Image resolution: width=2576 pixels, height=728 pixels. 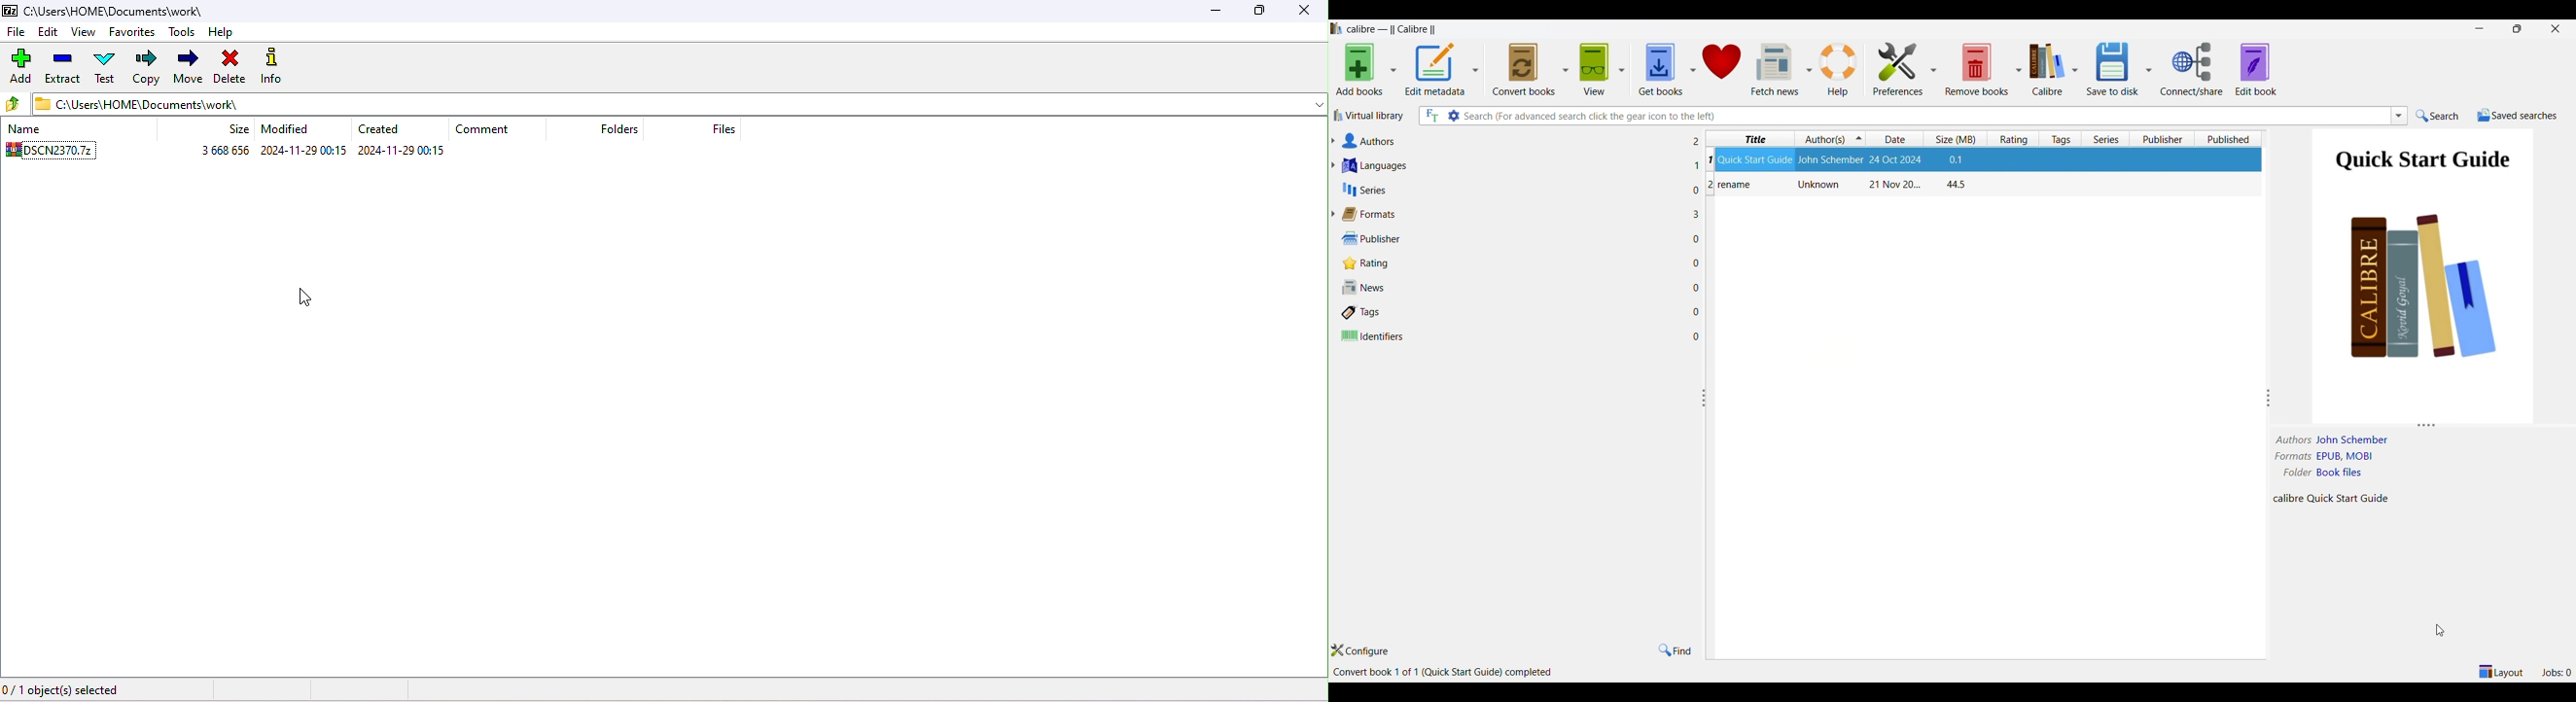 I want to click on Get book options, so click(x=1692, y=69).